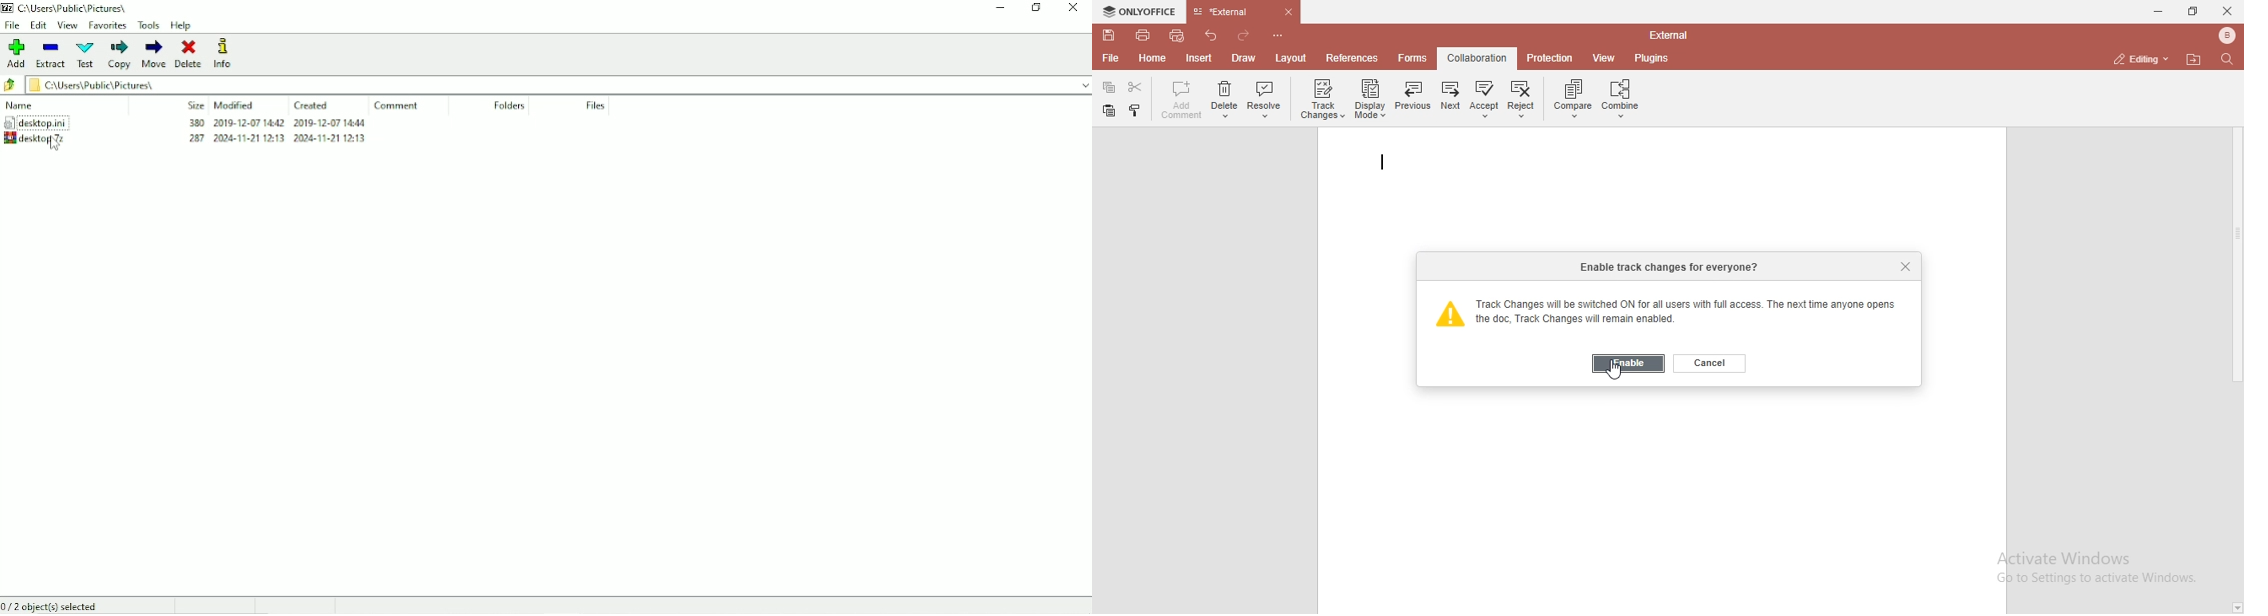 The image size is (2268, 616). What do you see at coordinates (118, 54) in the screenshot?
I see `Copy` at bounding box center [118, 54].